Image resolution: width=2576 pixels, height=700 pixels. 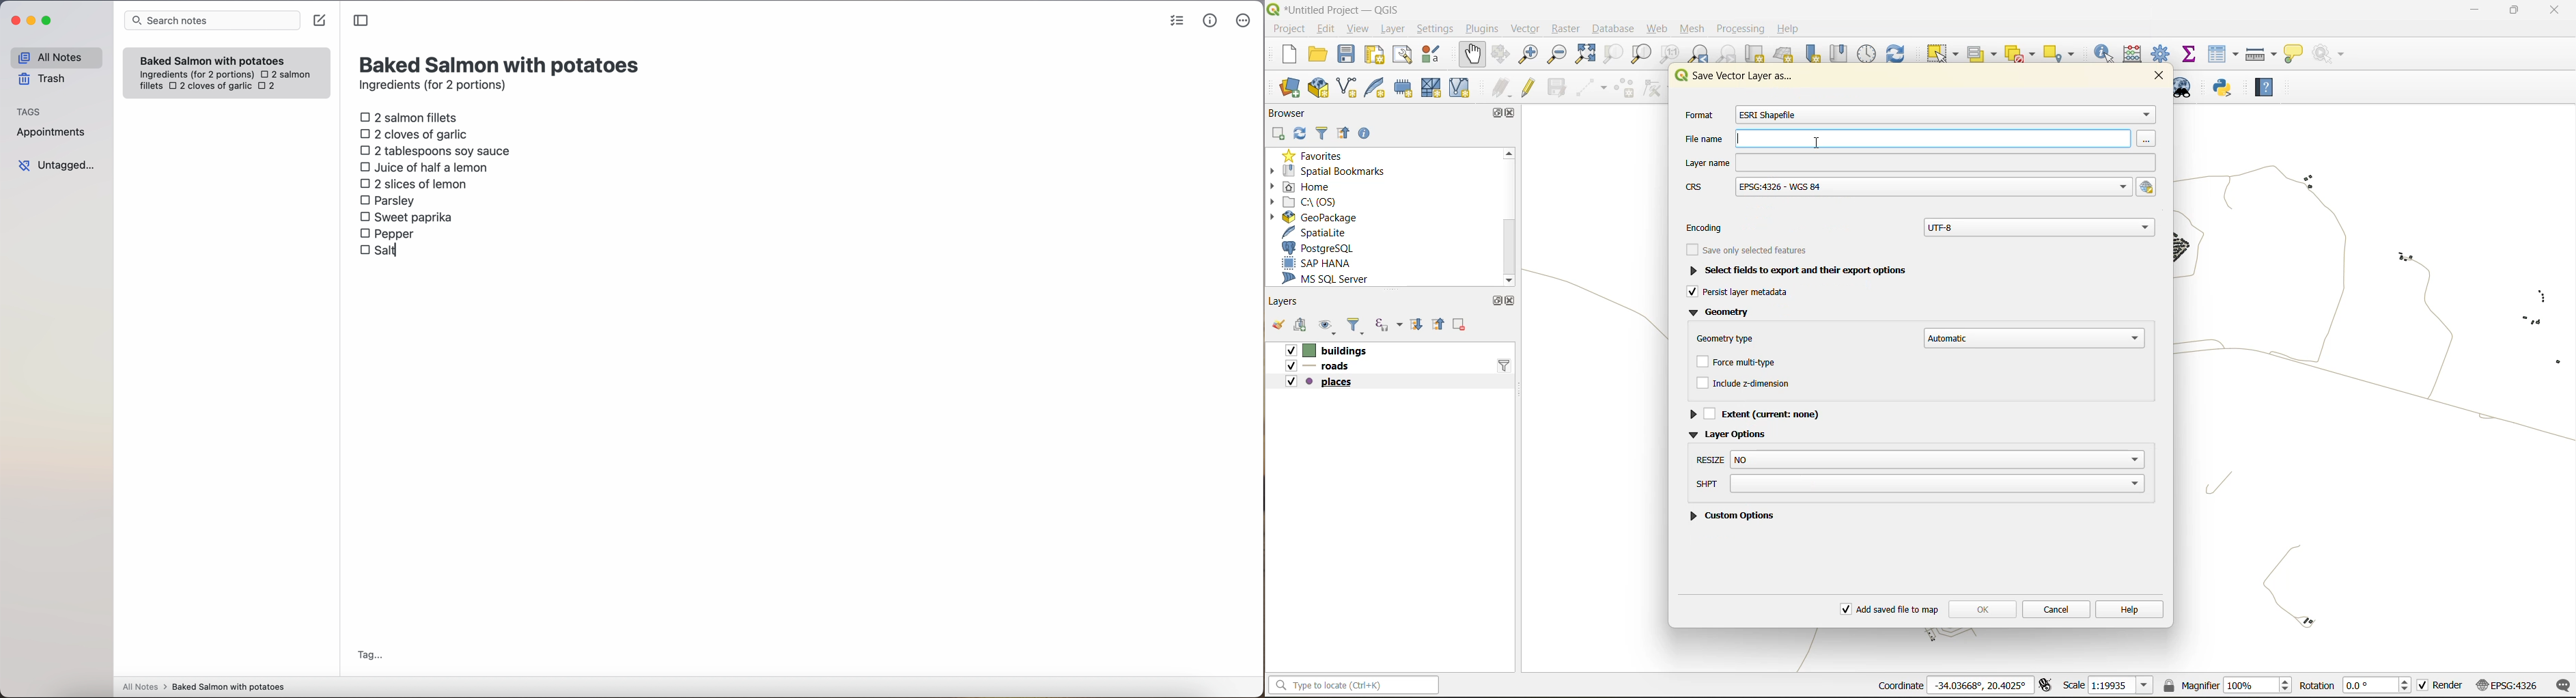 I want to click on File name, so click(x=1913, y=139).